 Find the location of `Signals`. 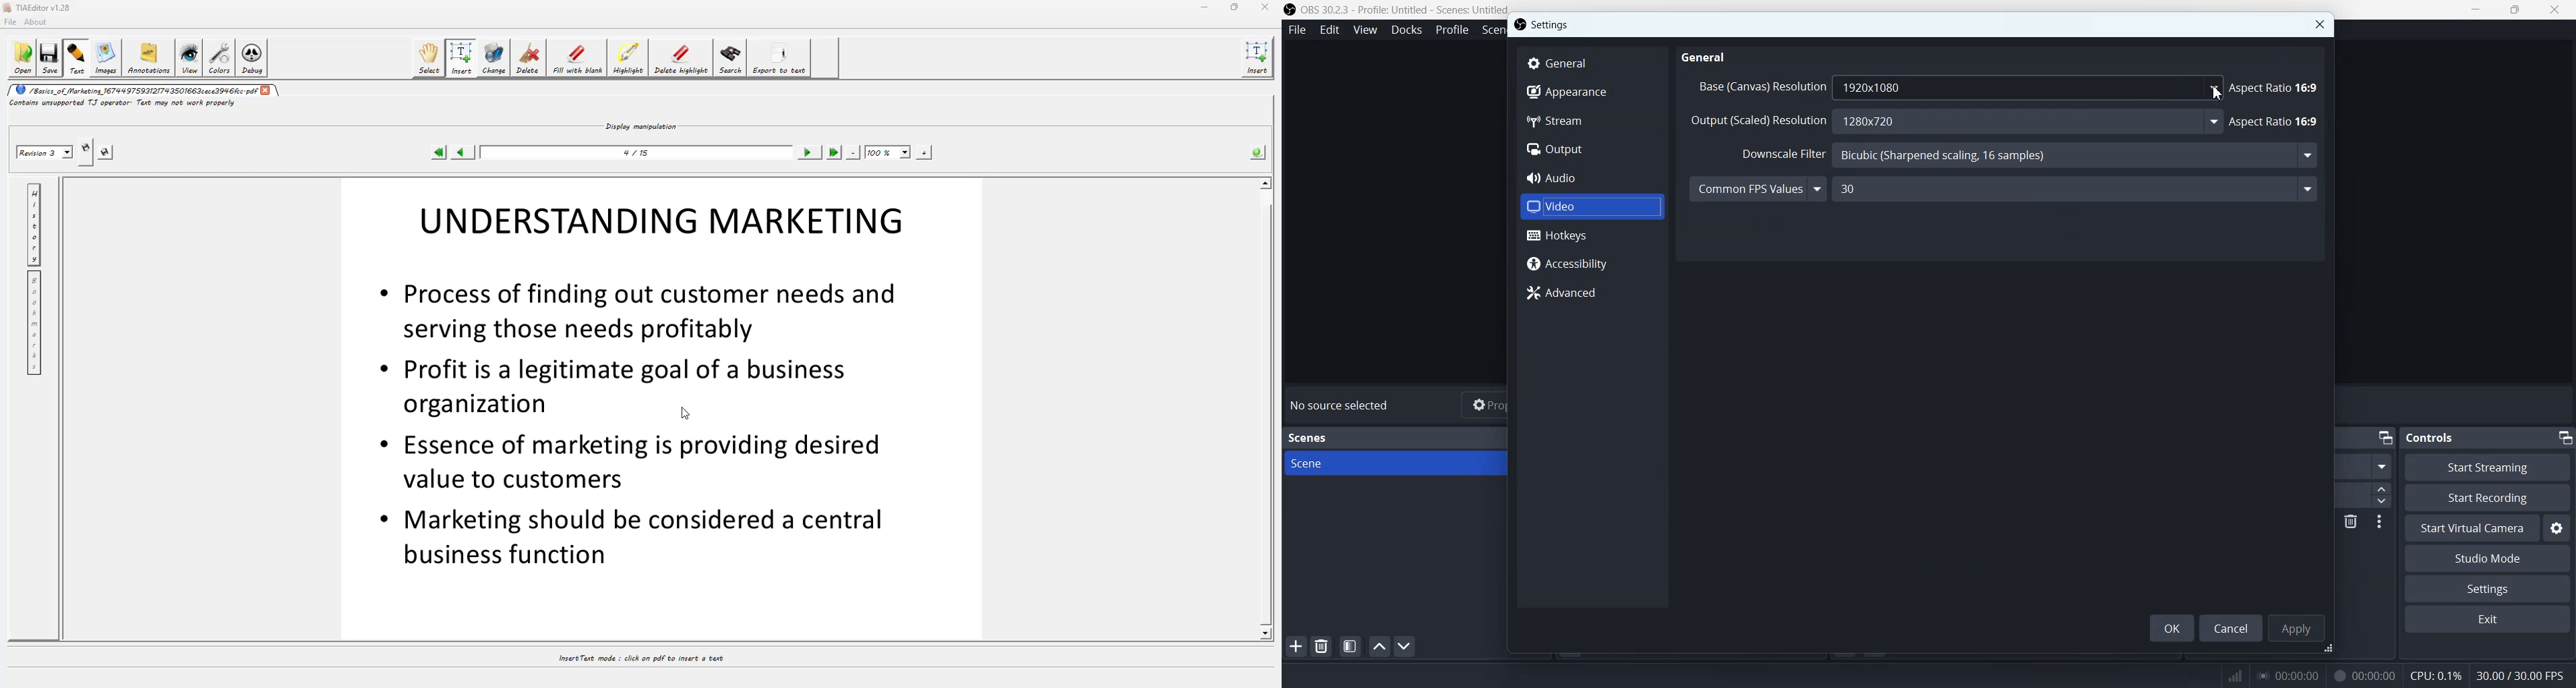

Signals is located at coordinates (2228, 675).